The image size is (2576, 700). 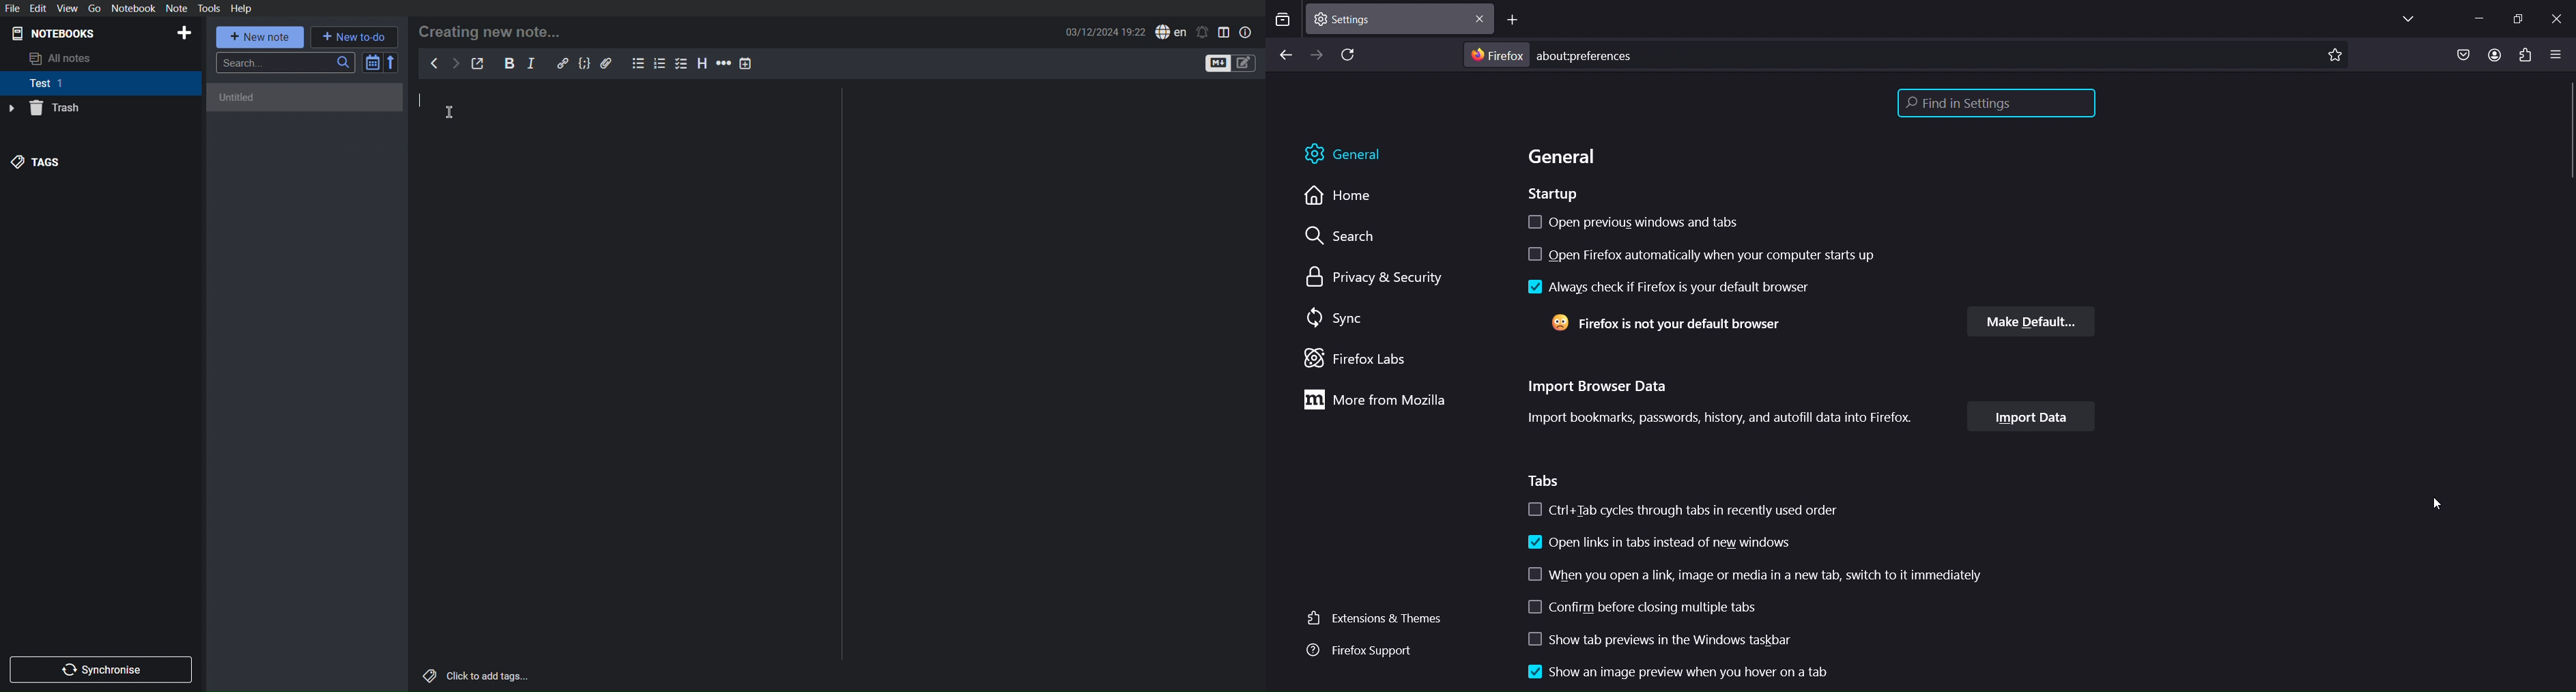 What do you see at coordinates (477, 63) in the screenshot?
I see `Edit externally` at bounding box center [477, 63].